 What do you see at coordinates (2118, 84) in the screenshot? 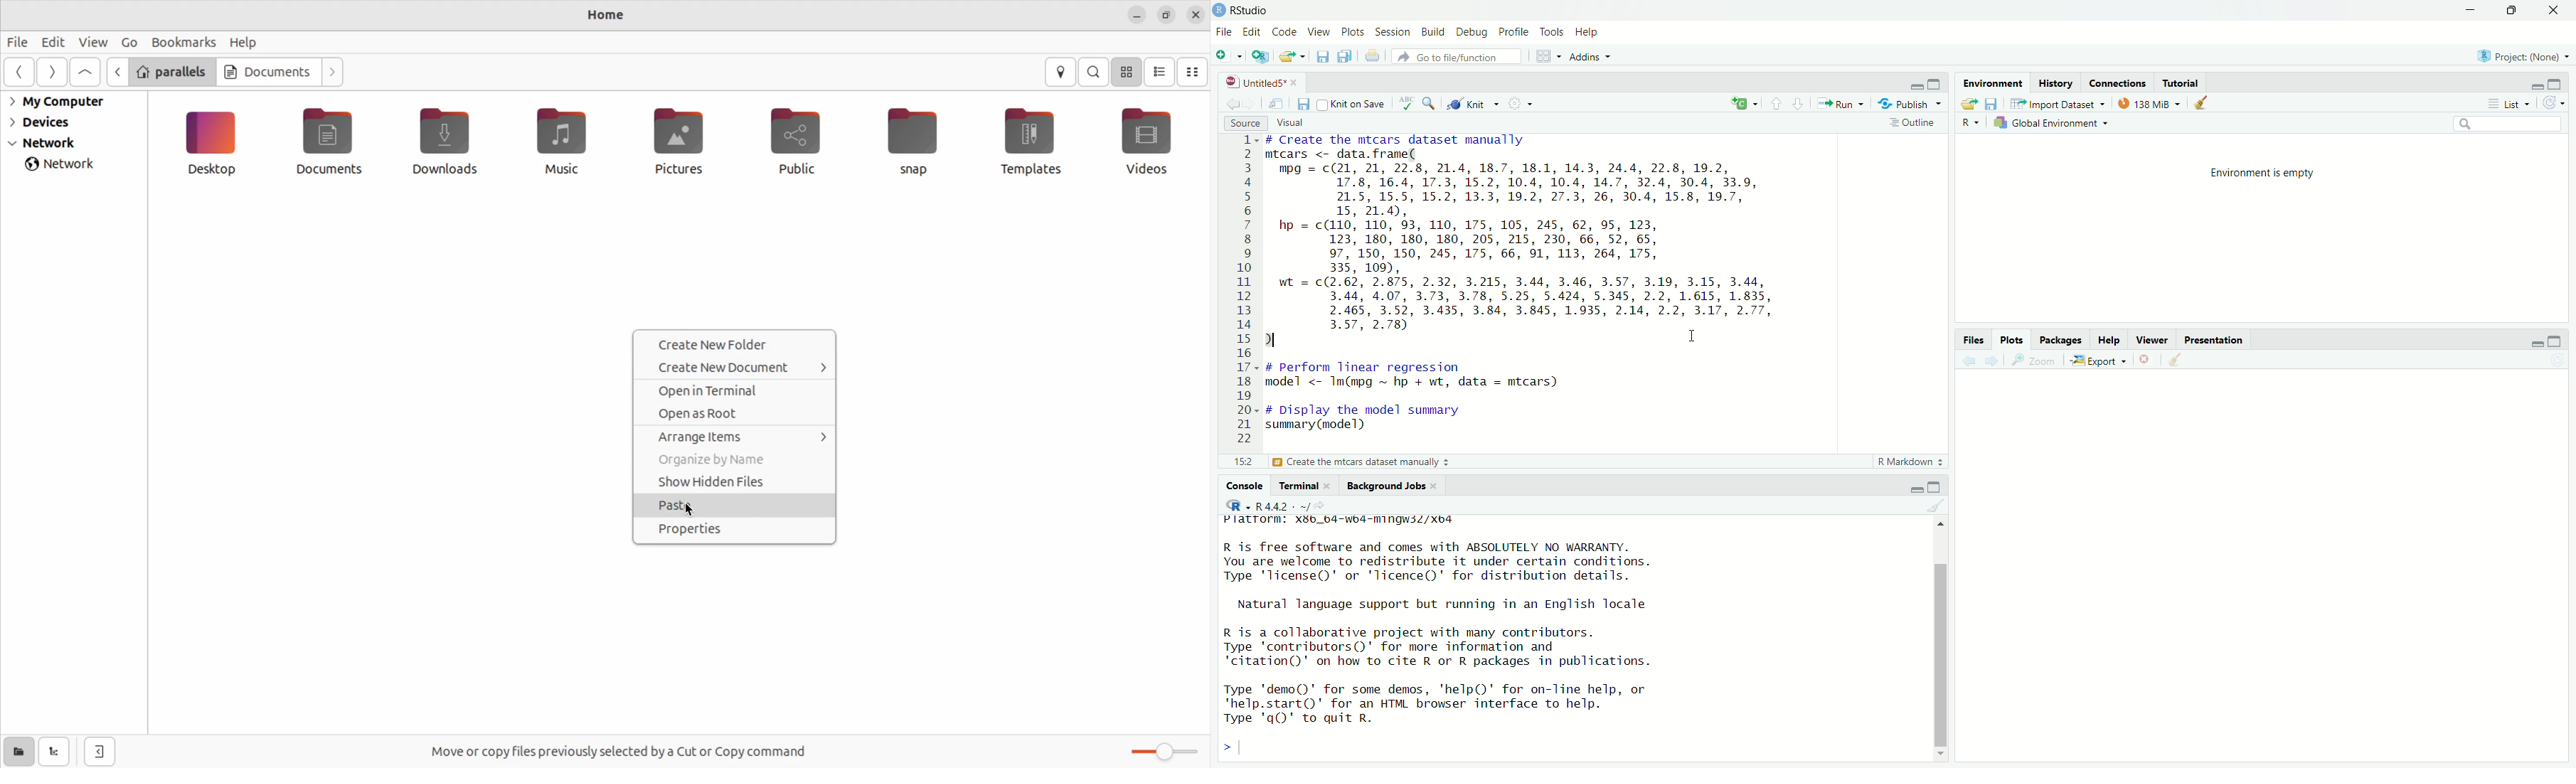
I see `Connections` at bounding box center [2118, 84].